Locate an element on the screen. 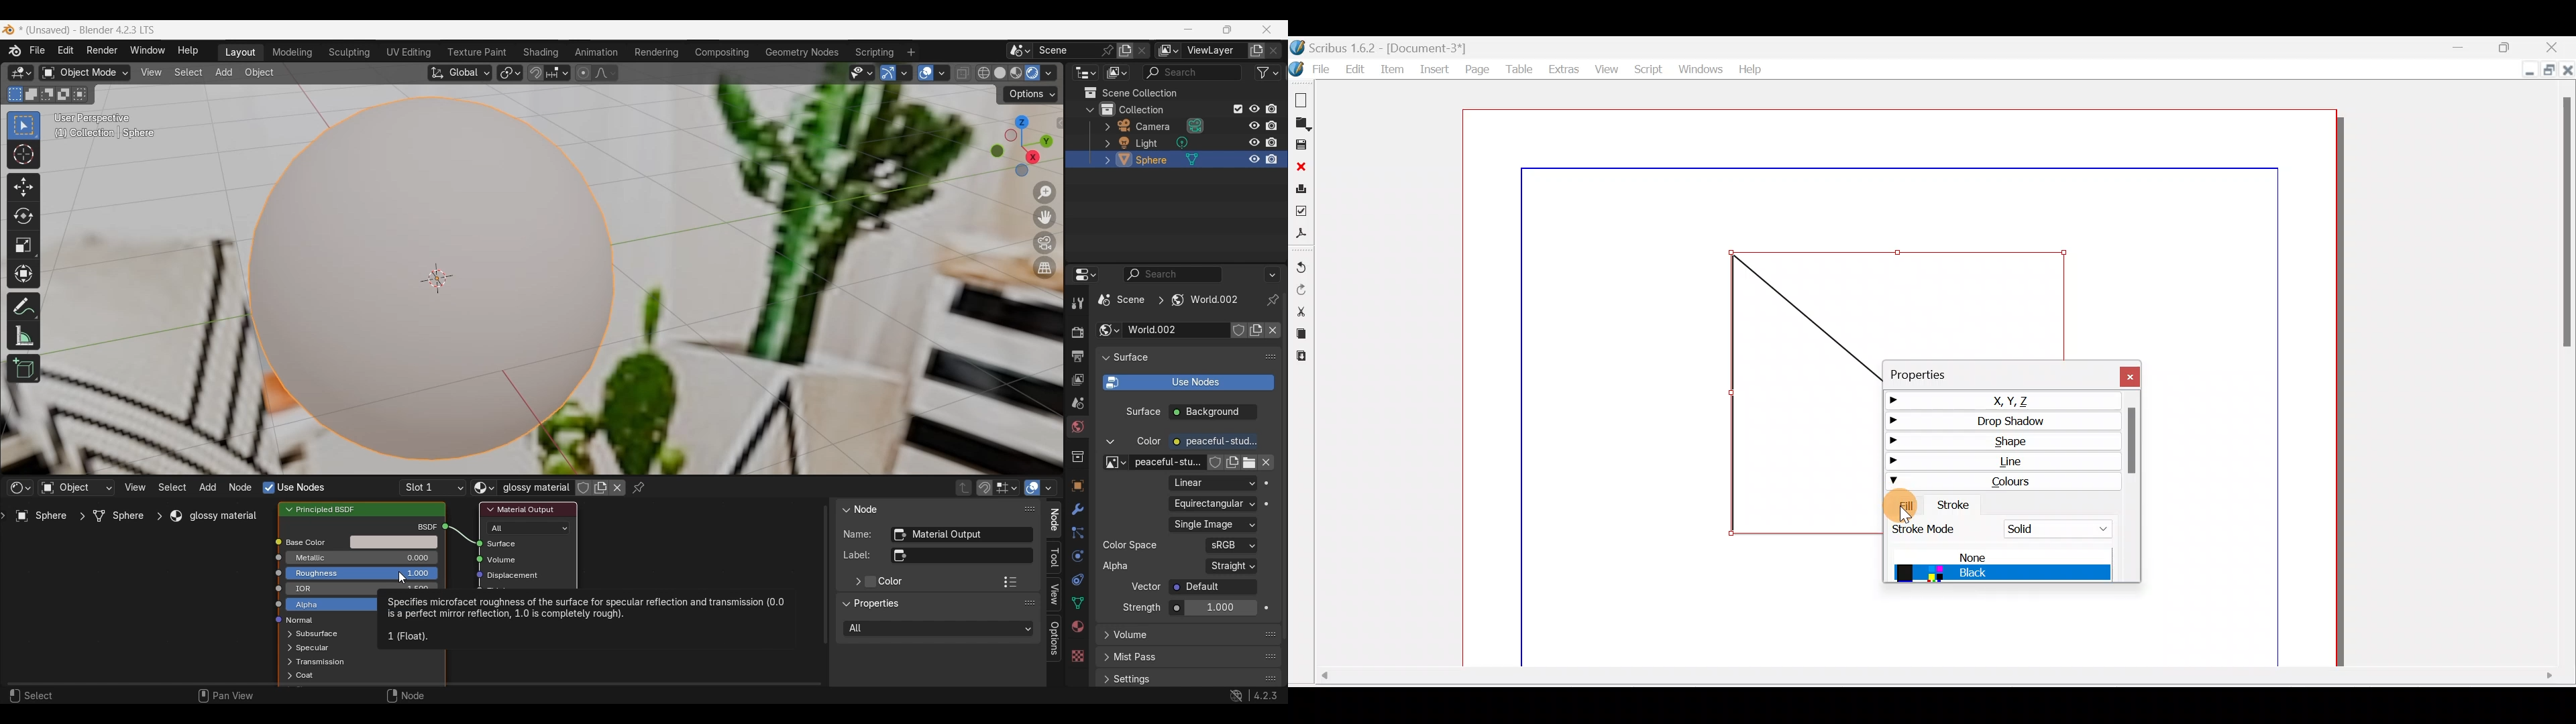  Alpha is located at coordinates (329, 604).